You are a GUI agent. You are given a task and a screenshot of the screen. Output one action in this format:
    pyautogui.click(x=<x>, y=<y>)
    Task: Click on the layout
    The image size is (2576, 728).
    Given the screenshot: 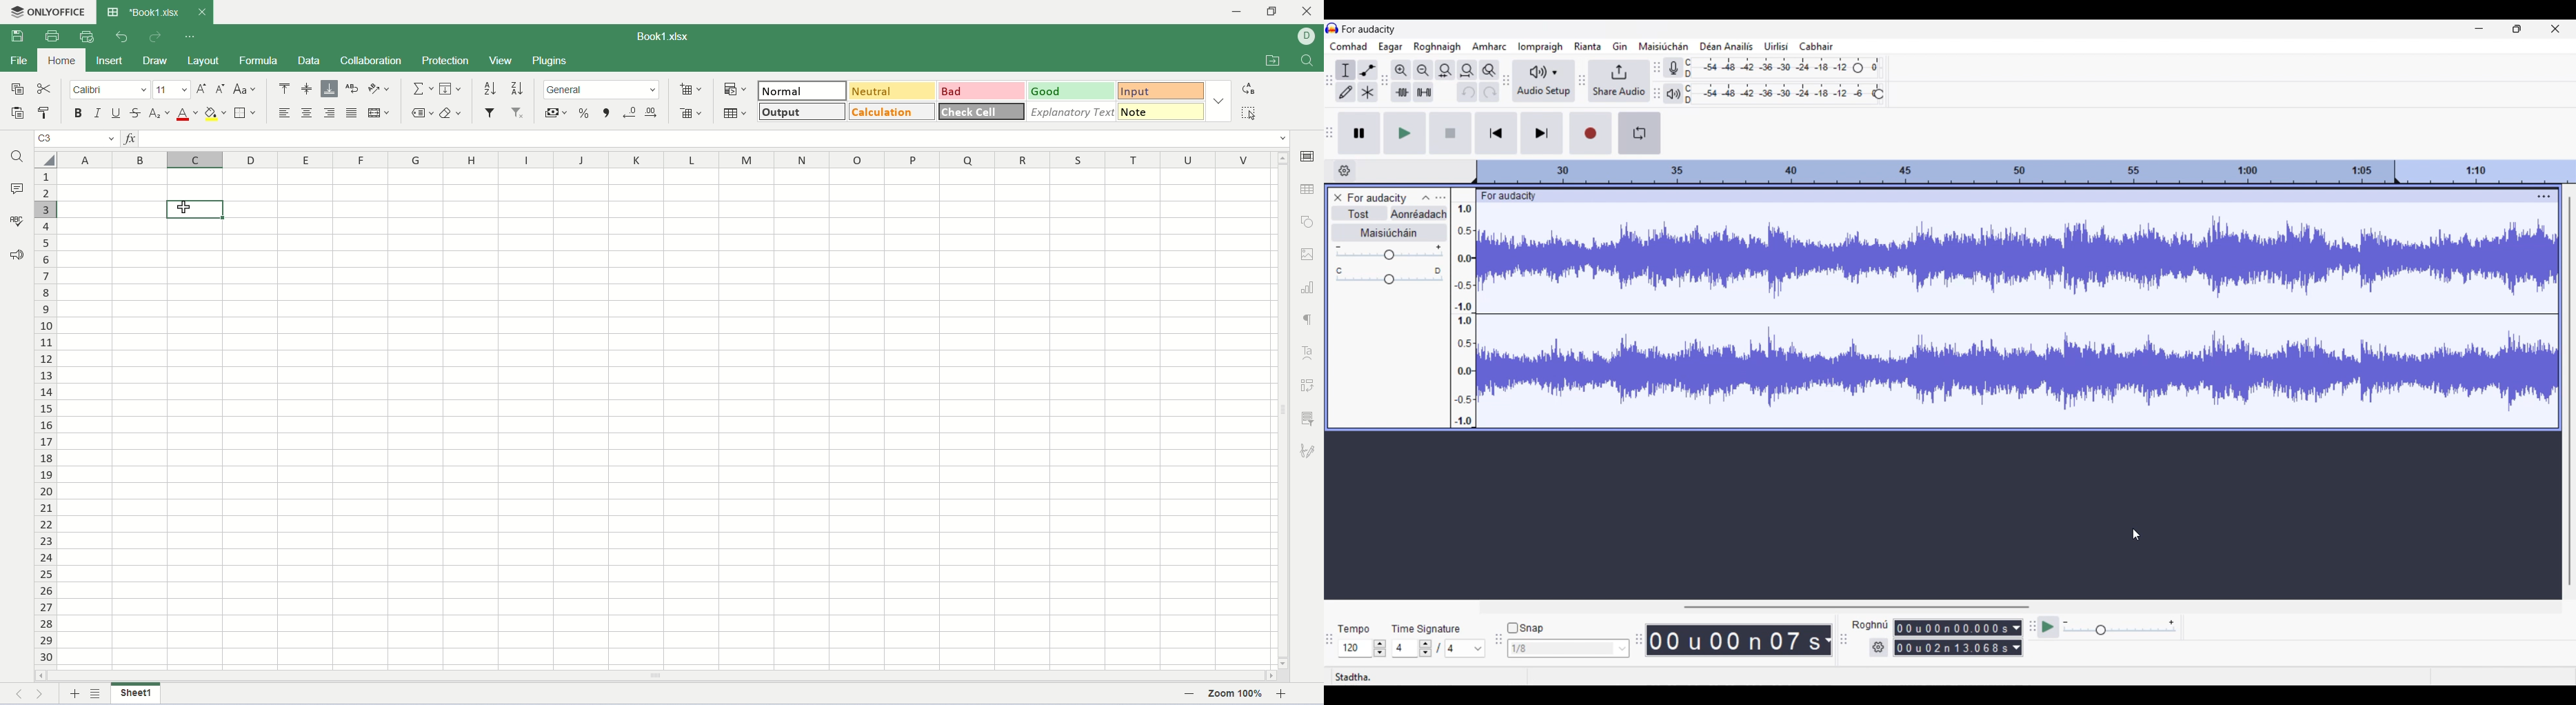 What is the action you would take?
    pyautogui.click(x=204, y=61)
    